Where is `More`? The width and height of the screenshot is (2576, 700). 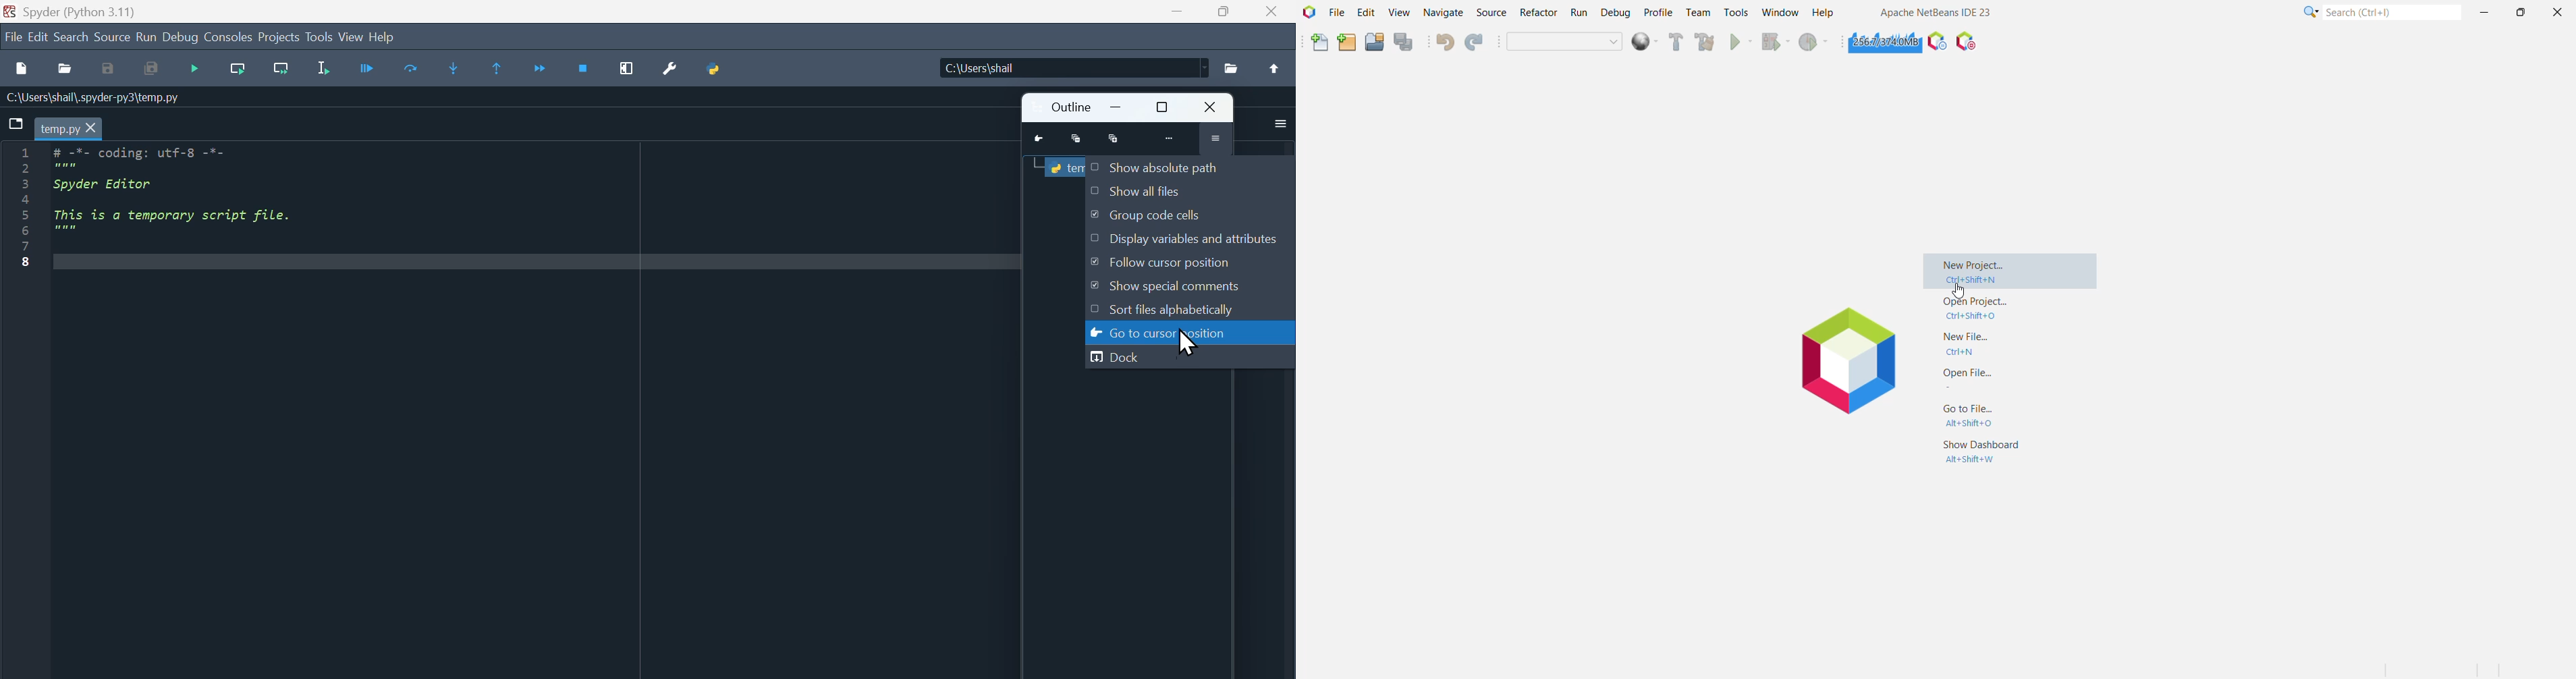
More is located at coordinates (1170, 138).